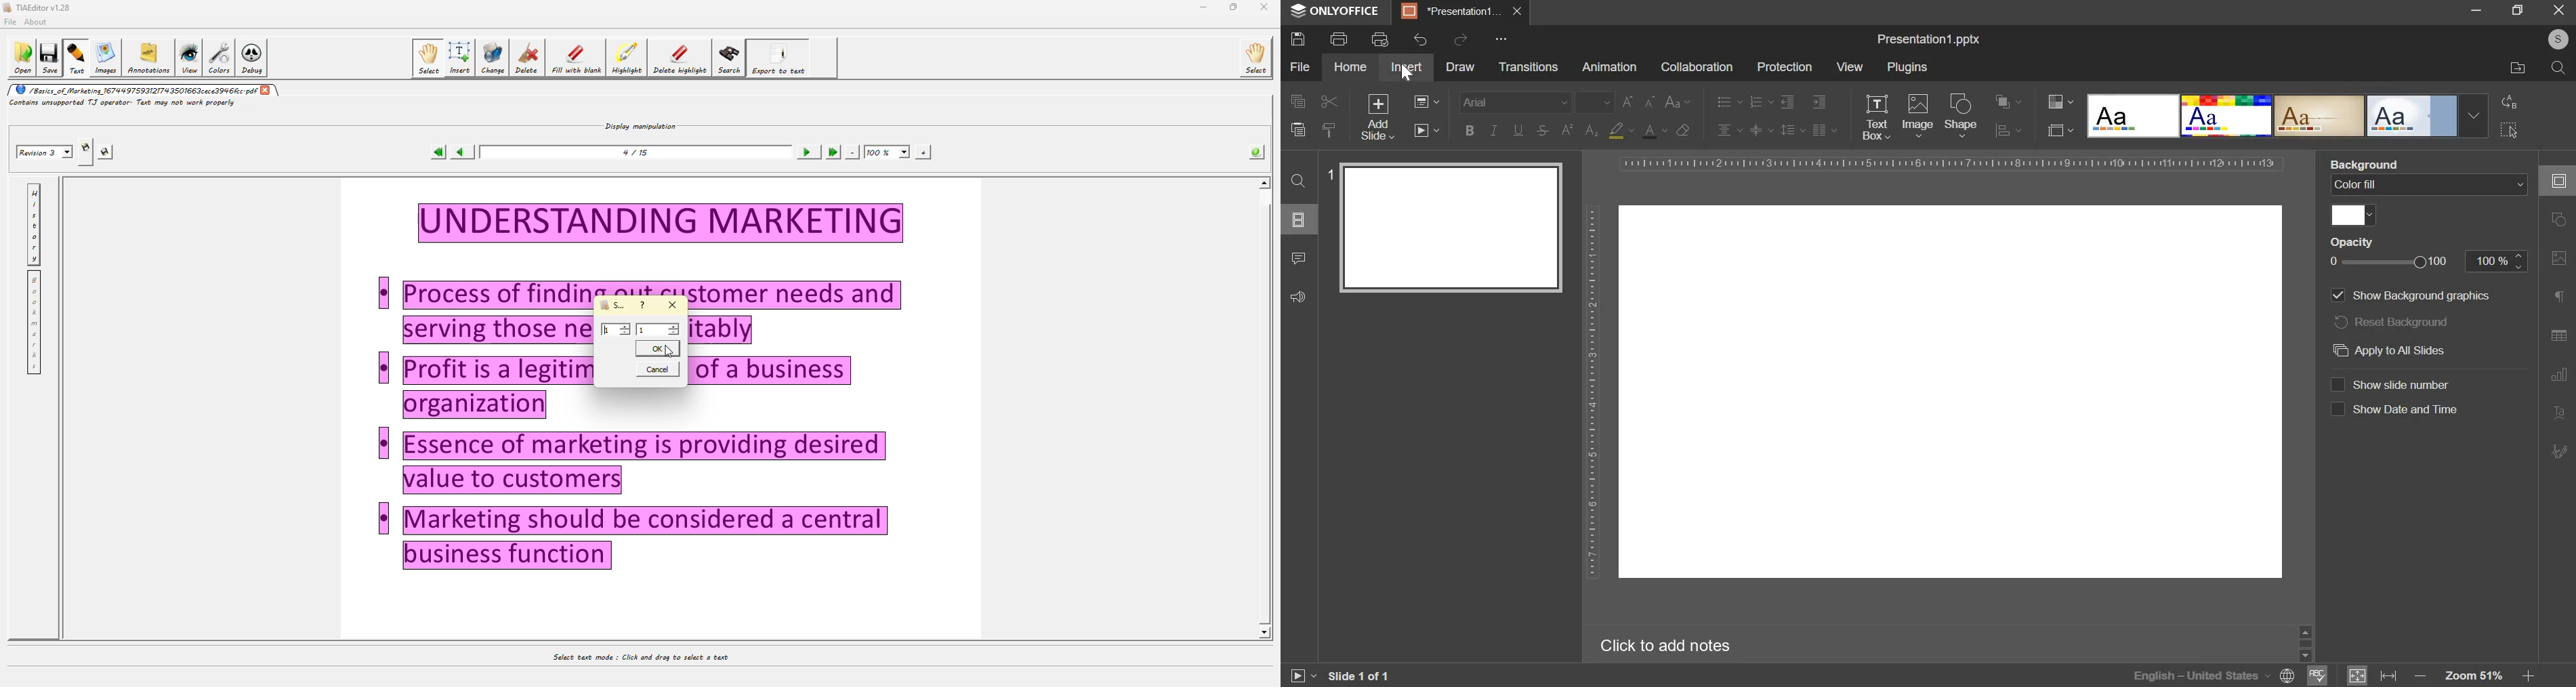 This screenshot has width=2576, height=700. I want to click on zoom out, so click(2418, 675).